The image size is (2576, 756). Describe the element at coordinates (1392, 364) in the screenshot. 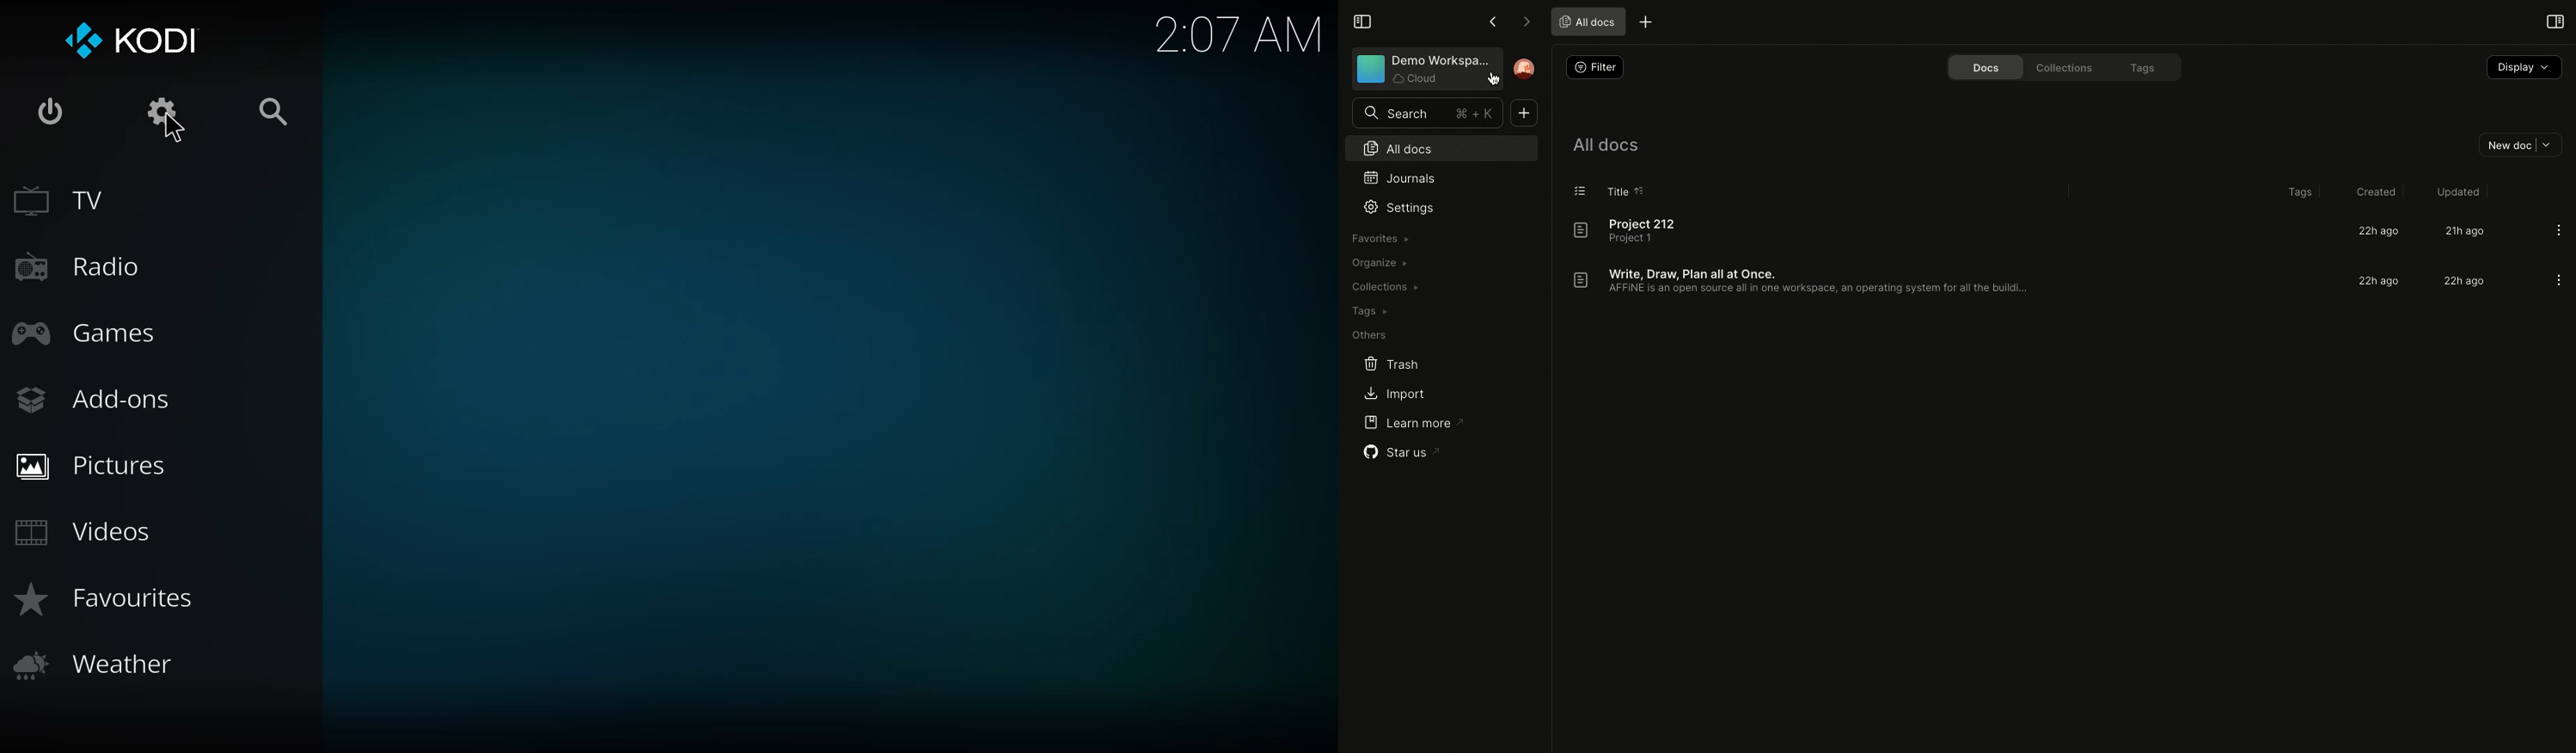

I see `Trash` at that location.